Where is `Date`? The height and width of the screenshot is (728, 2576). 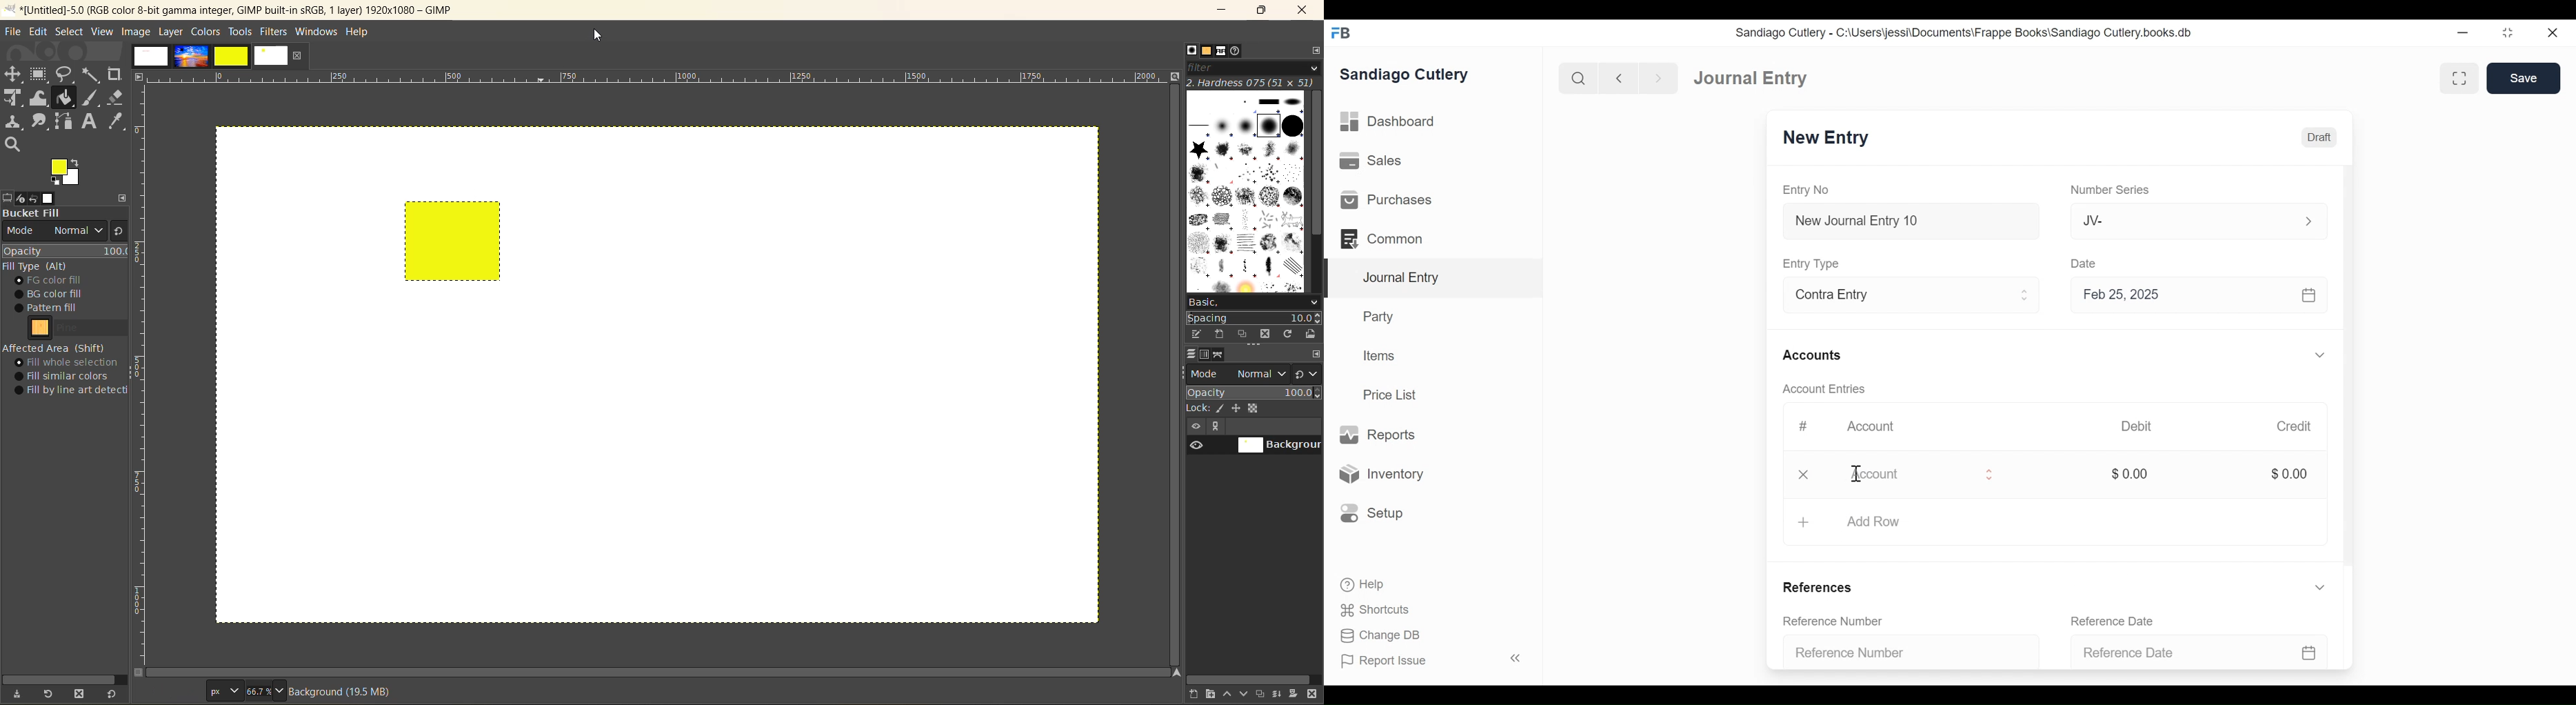 Date is located at coordinates (2086, 263).